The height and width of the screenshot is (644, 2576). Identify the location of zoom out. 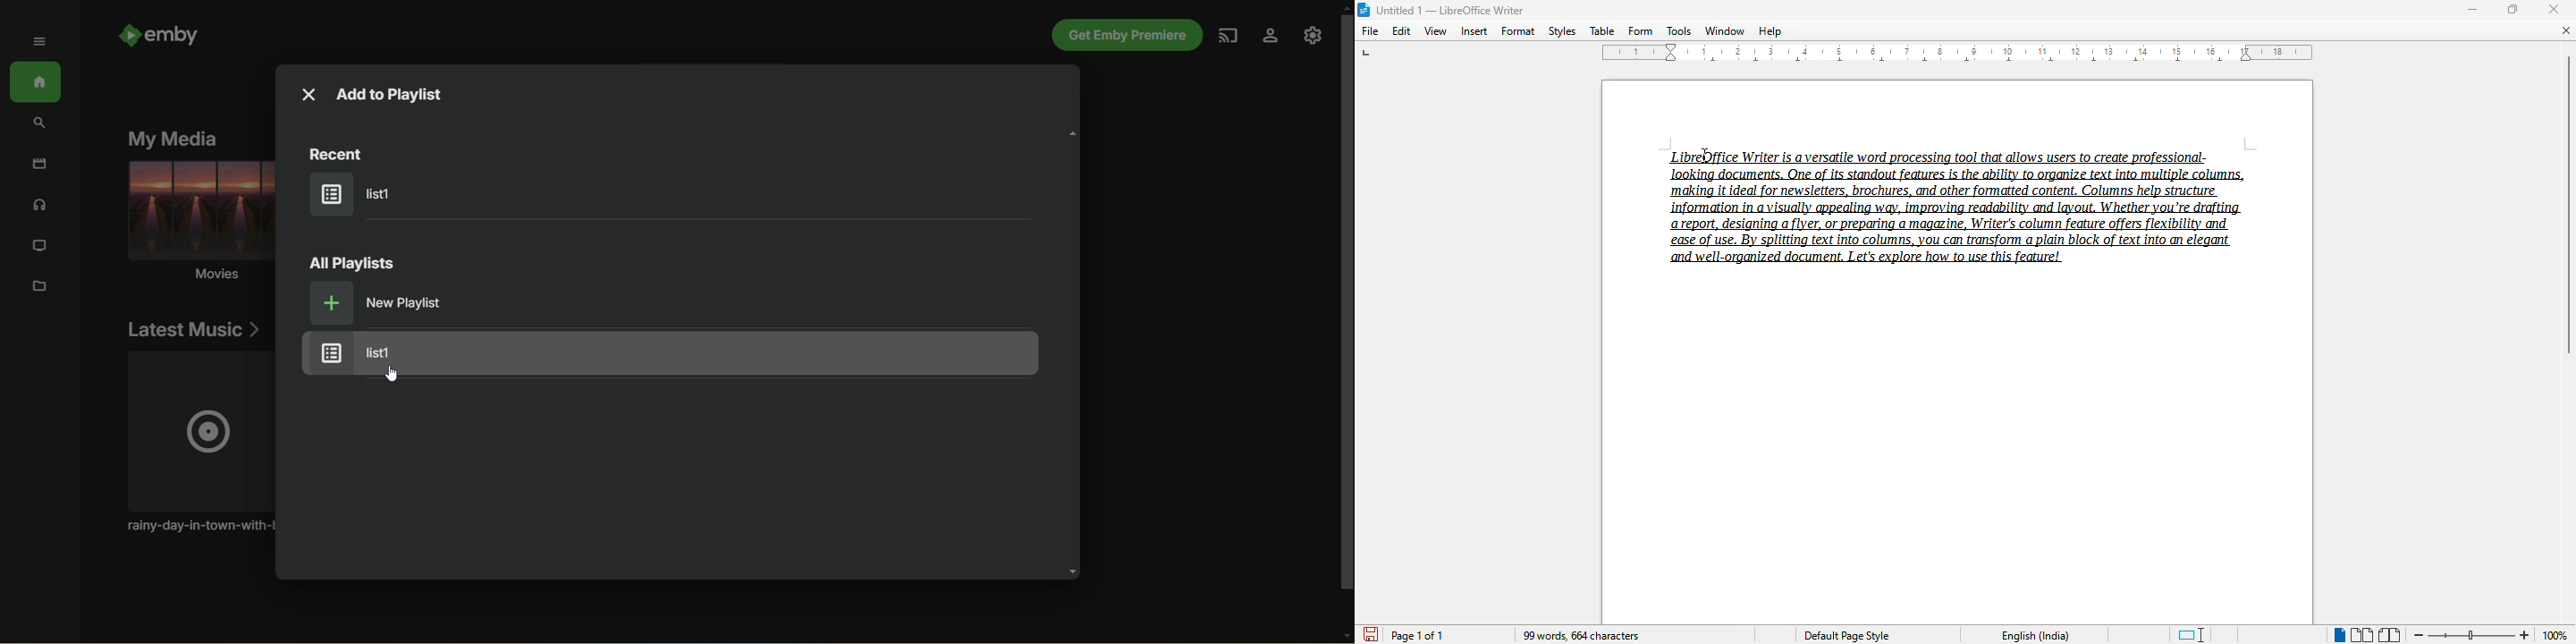
(2420, 635).